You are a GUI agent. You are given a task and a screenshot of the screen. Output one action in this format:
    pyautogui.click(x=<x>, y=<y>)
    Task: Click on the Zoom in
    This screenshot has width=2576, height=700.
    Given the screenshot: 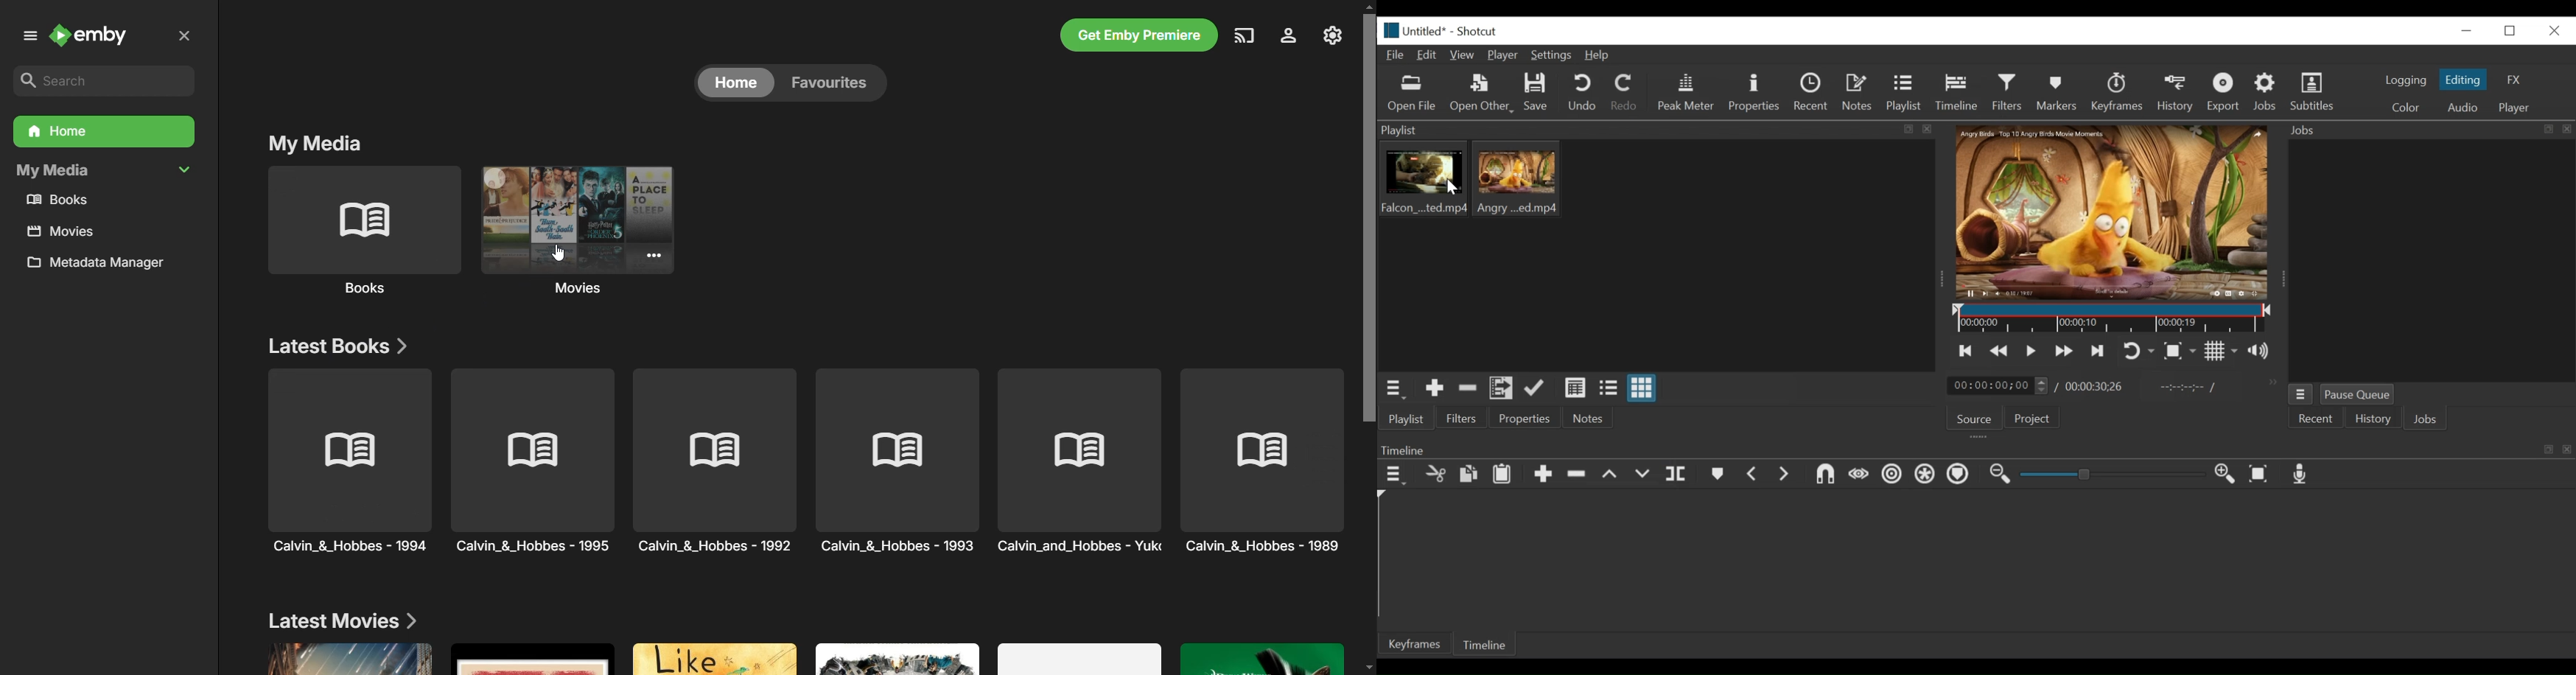 What is the action you would take?
    pyautogui.click(x=2227, y=475)
    